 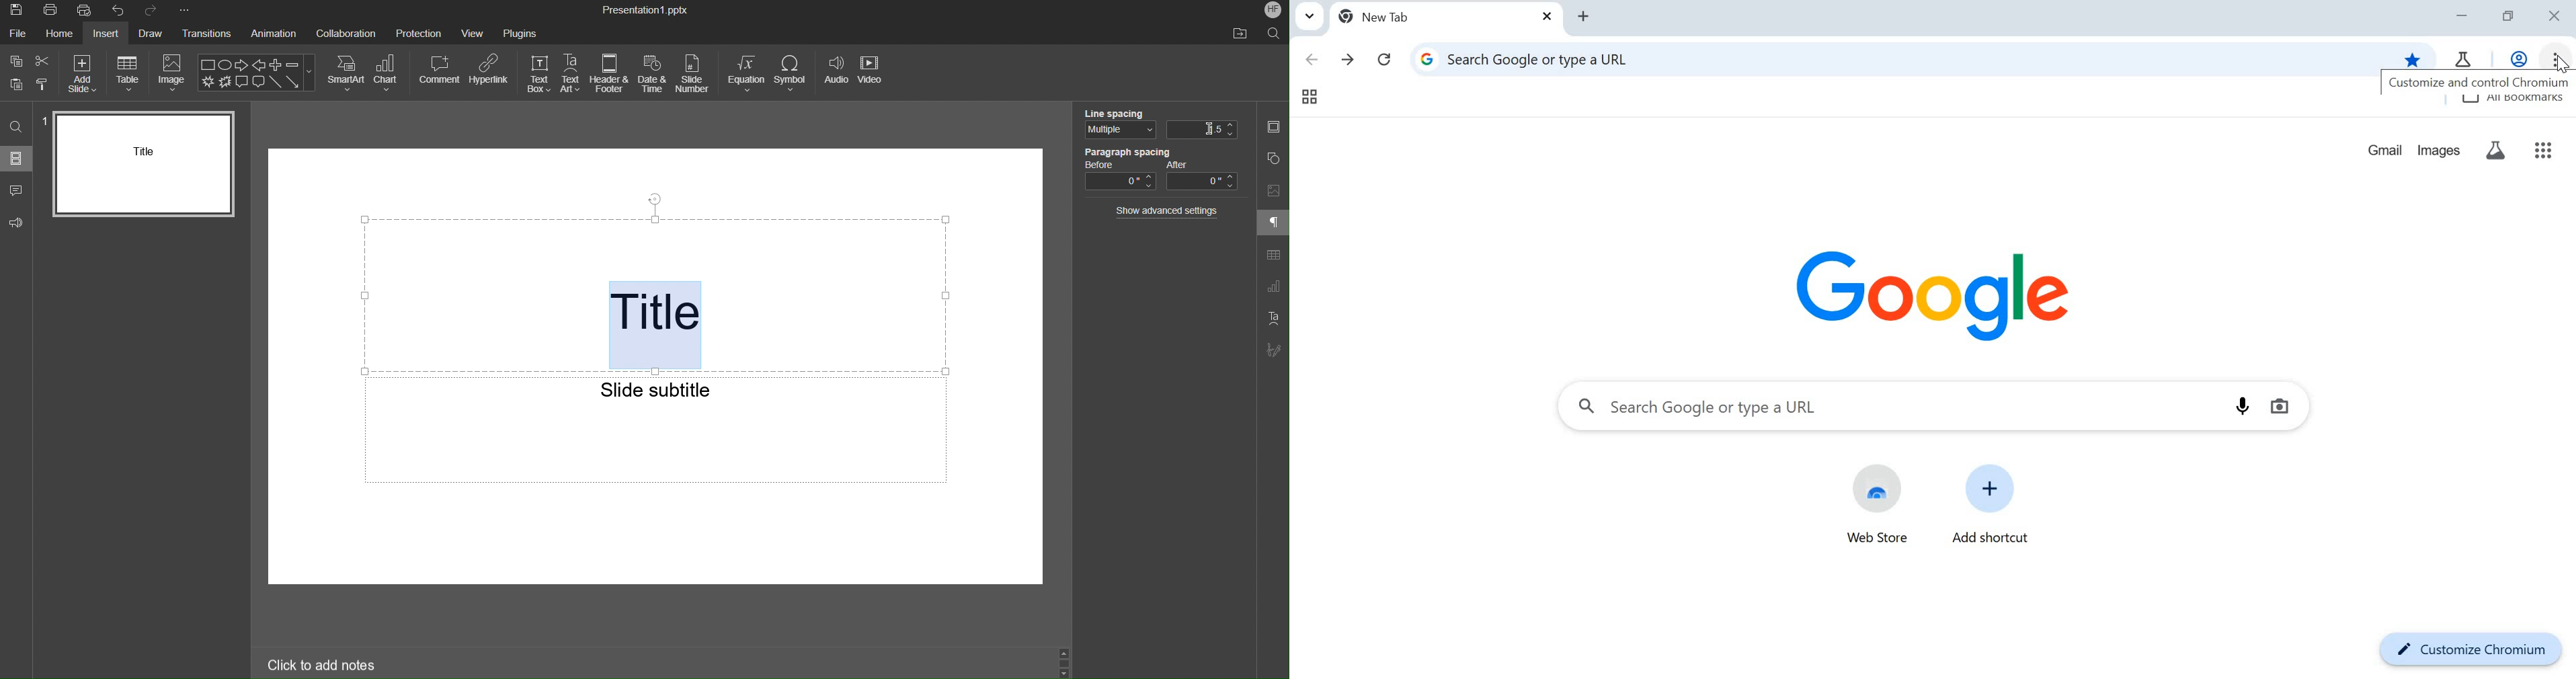 What do you see at coordinates (273, 35) in the screenshot?
I see `Animation` at bounding box center [273, 35].